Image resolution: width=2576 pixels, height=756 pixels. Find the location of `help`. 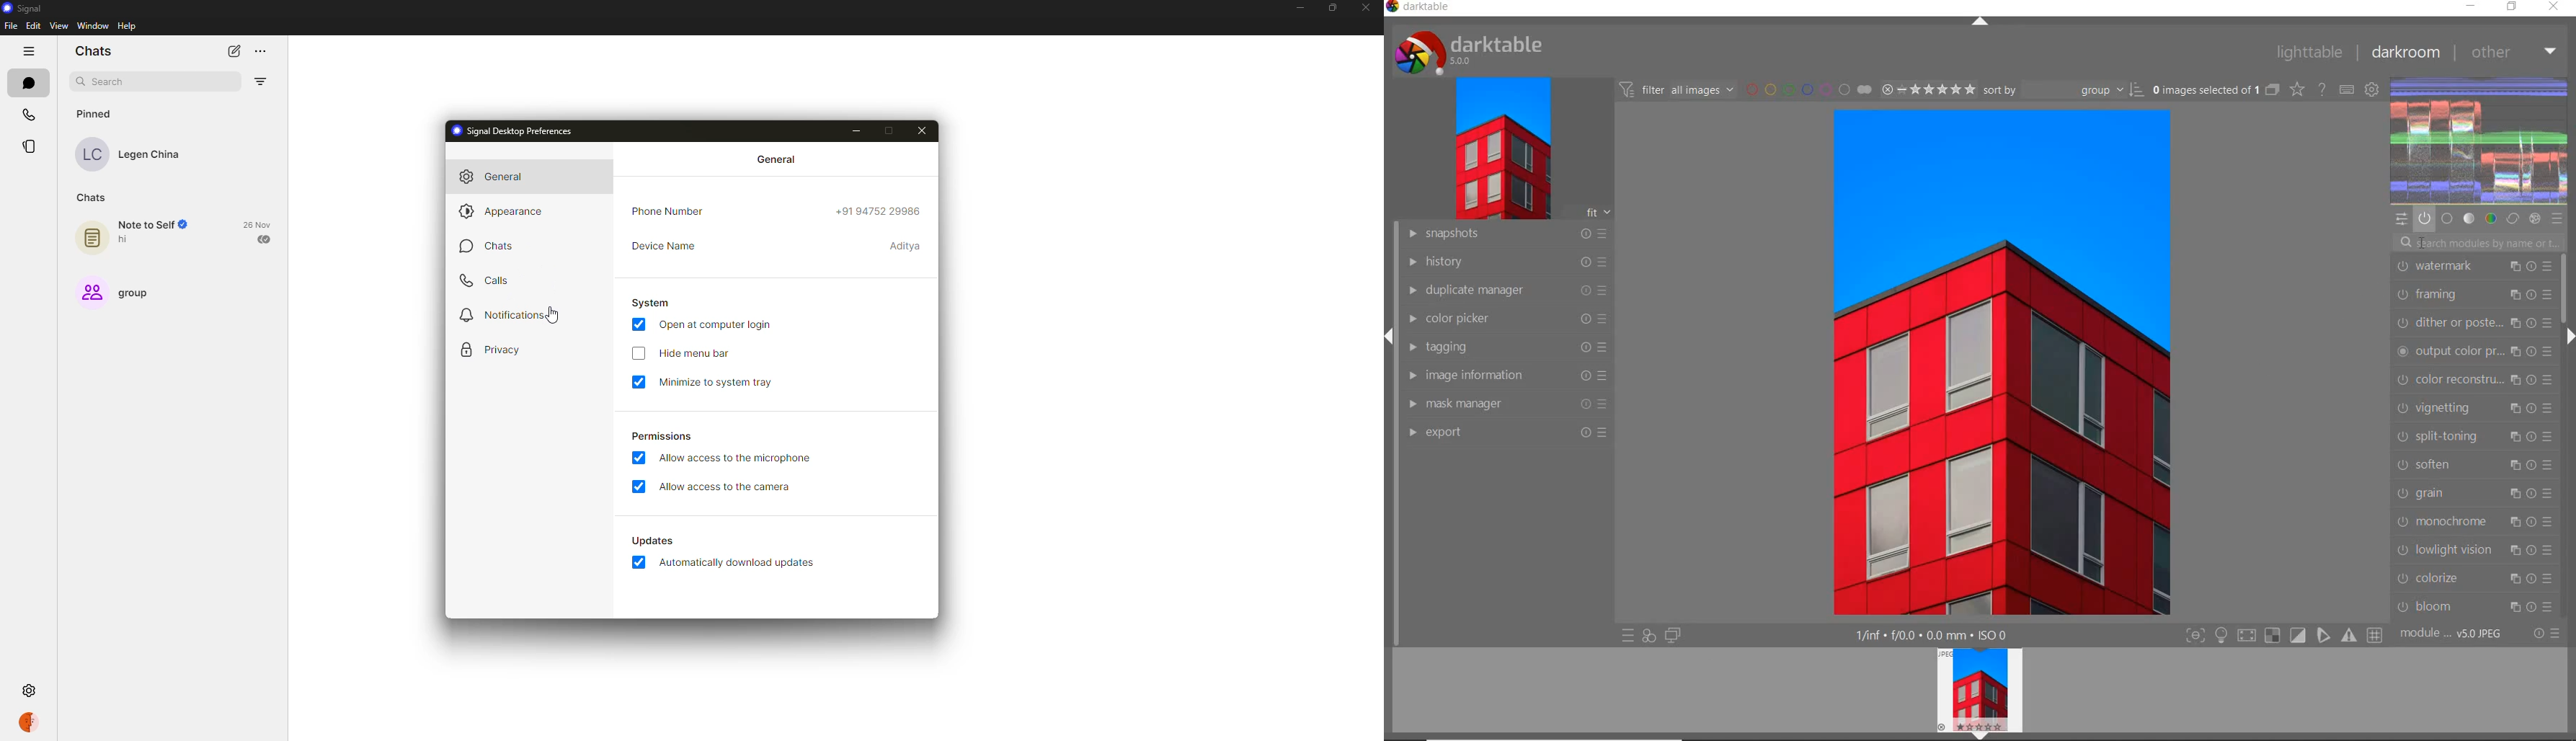

help is located at coordinates (128, 27).